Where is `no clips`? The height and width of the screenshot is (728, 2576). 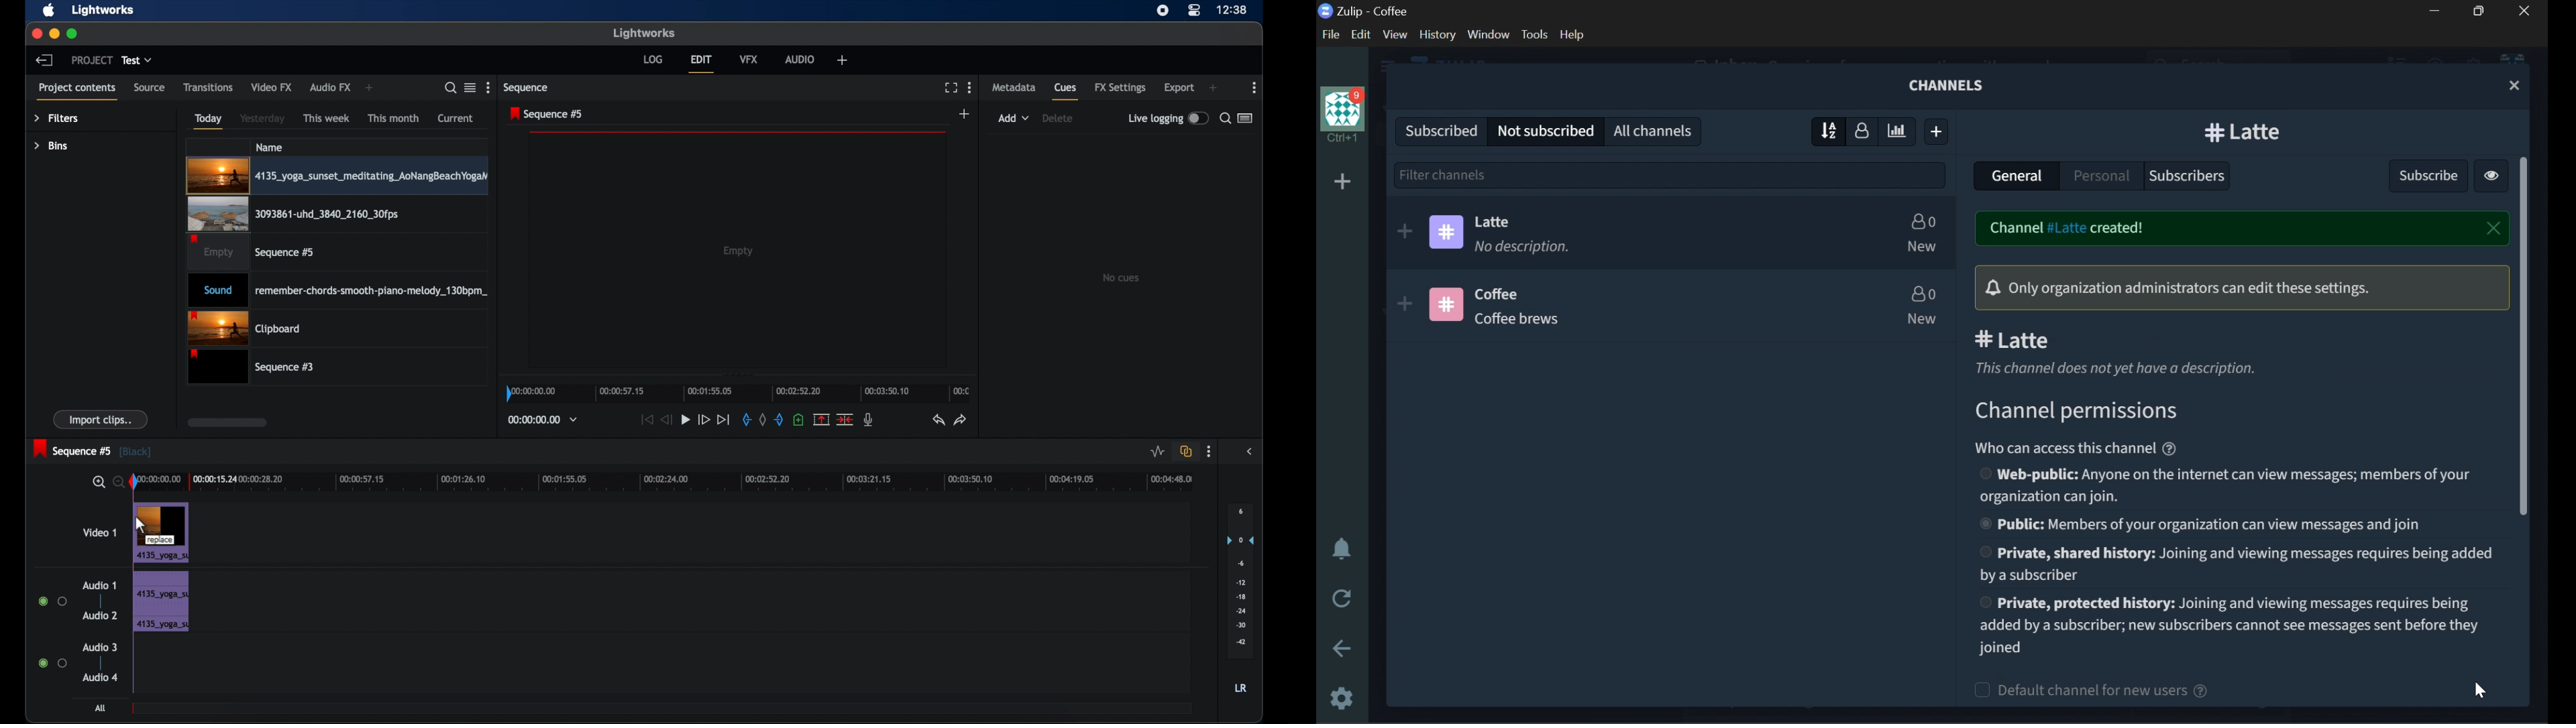 no clips is located at coordinates (1122, 277).